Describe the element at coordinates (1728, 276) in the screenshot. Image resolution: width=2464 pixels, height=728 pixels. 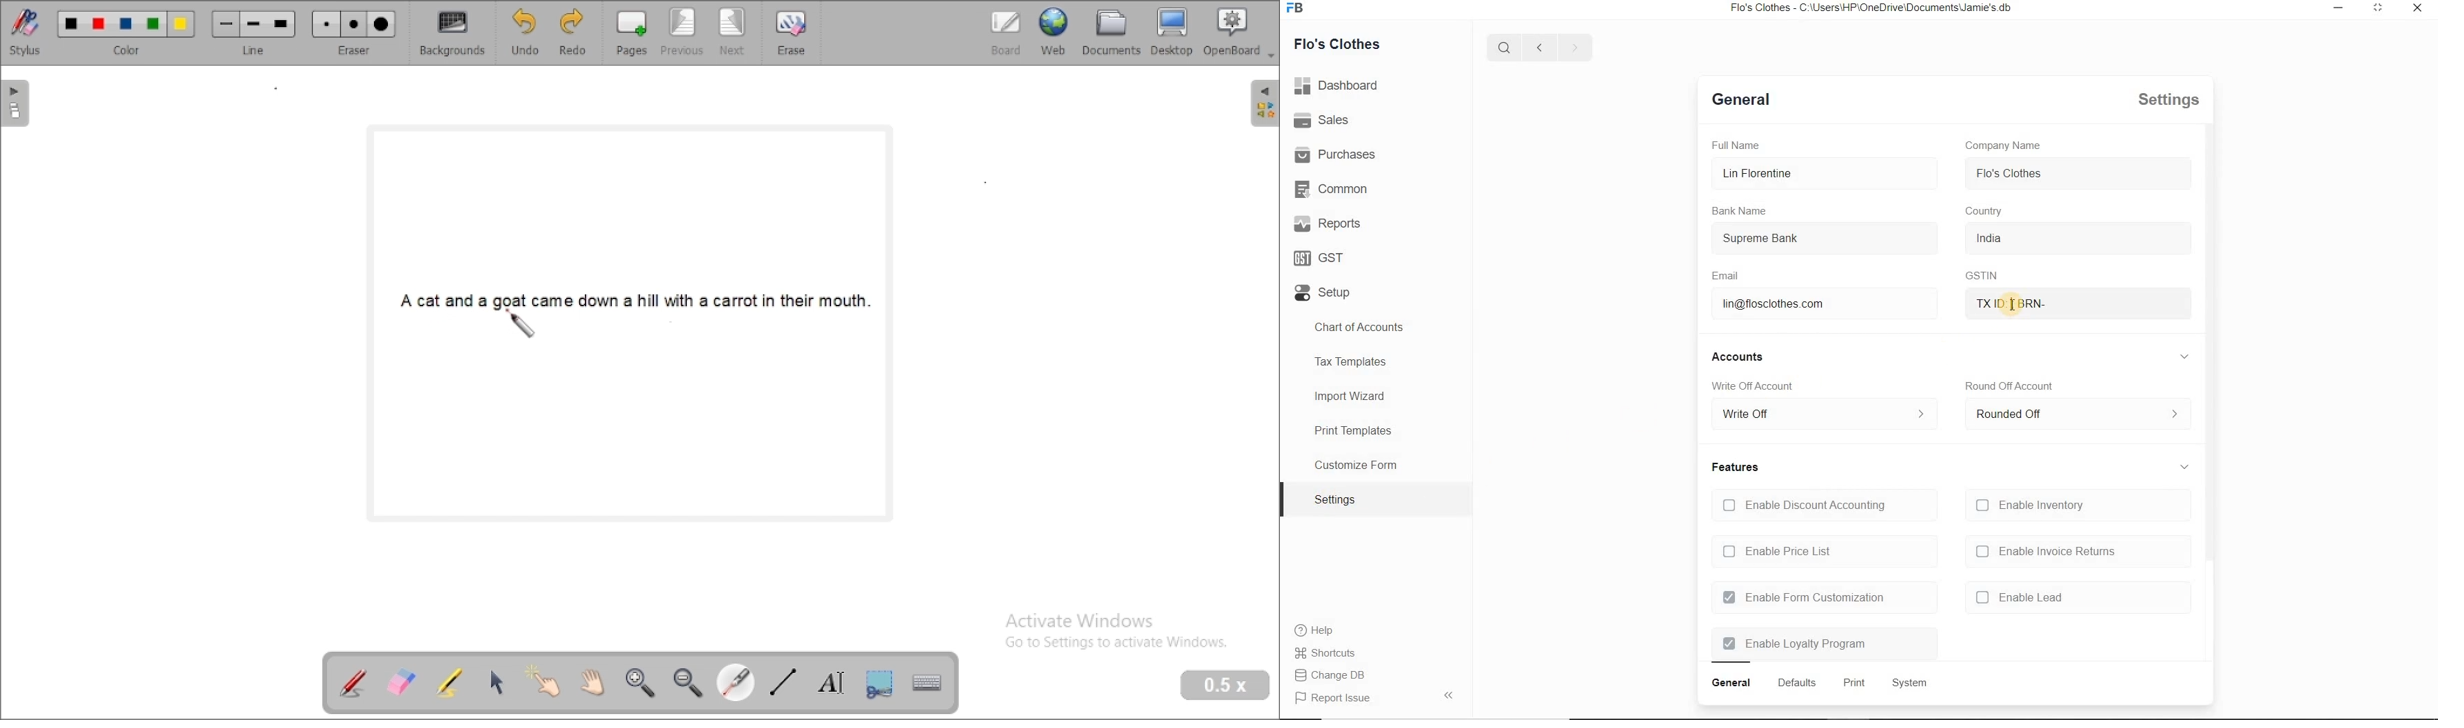
I see `Email` at that location.